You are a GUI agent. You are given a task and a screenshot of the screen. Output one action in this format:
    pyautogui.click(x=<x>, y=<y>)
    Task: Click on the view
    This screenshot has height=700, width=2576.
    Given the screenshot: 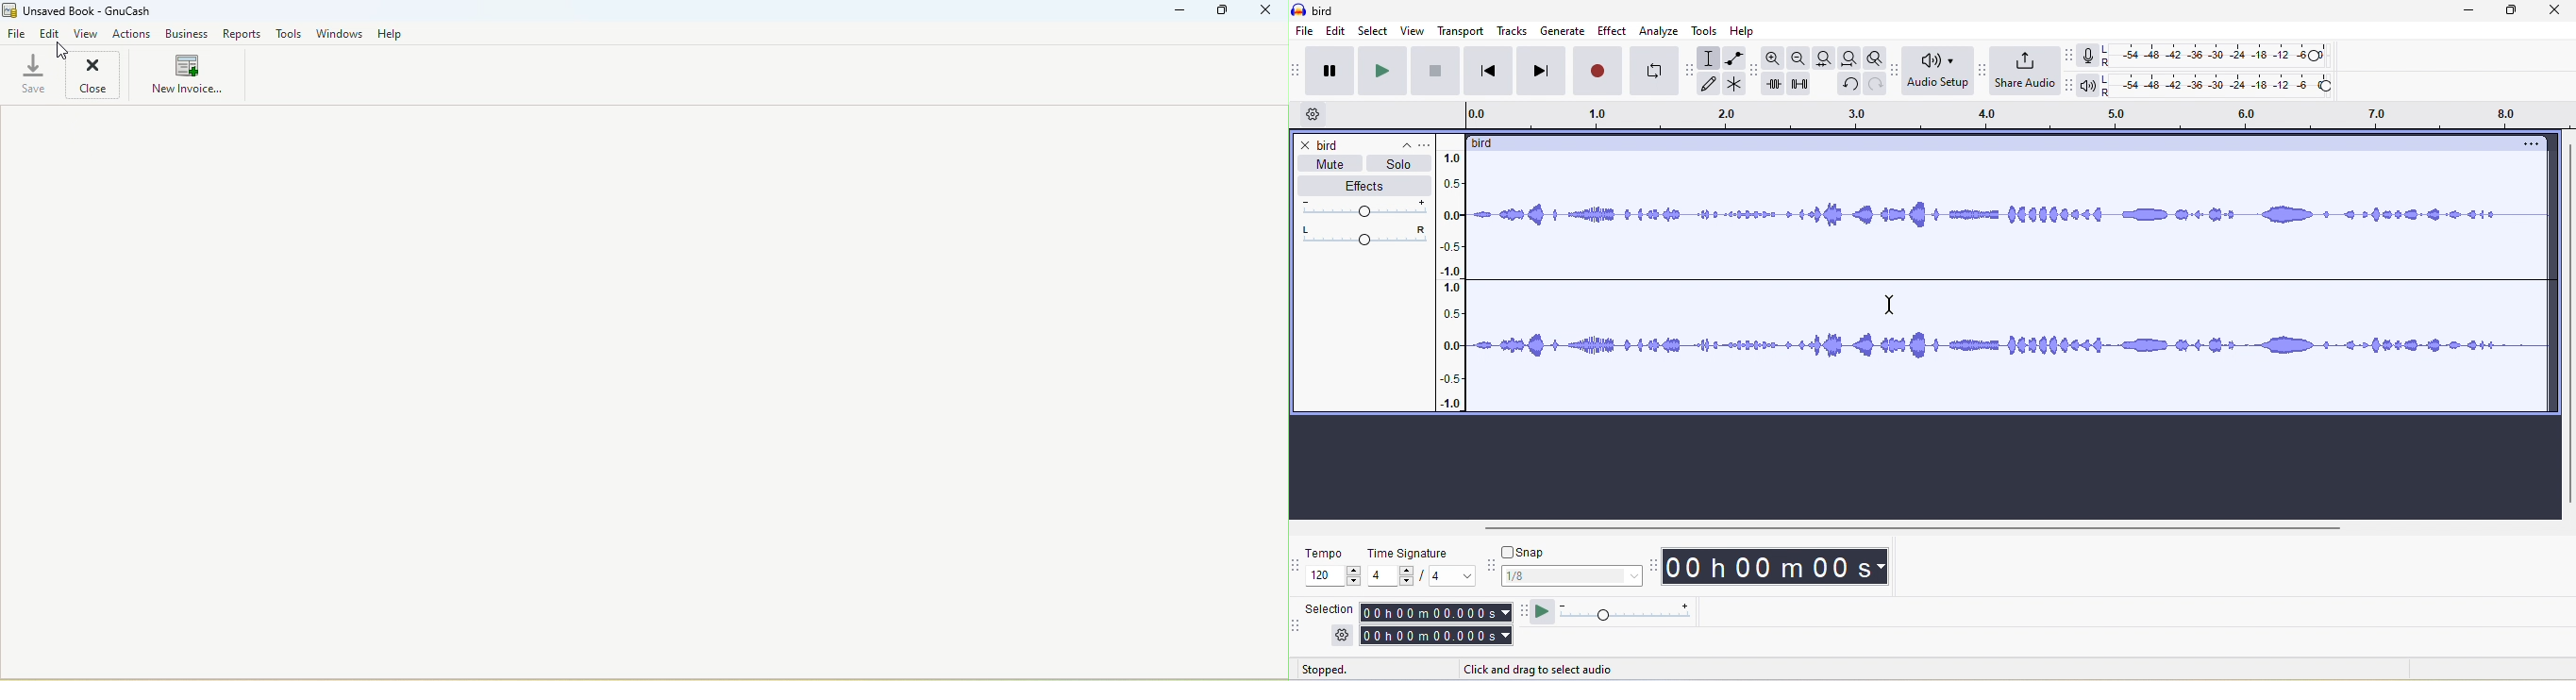 What is the action you would take?
    pyautogui.click(x=1413, y=31)
    